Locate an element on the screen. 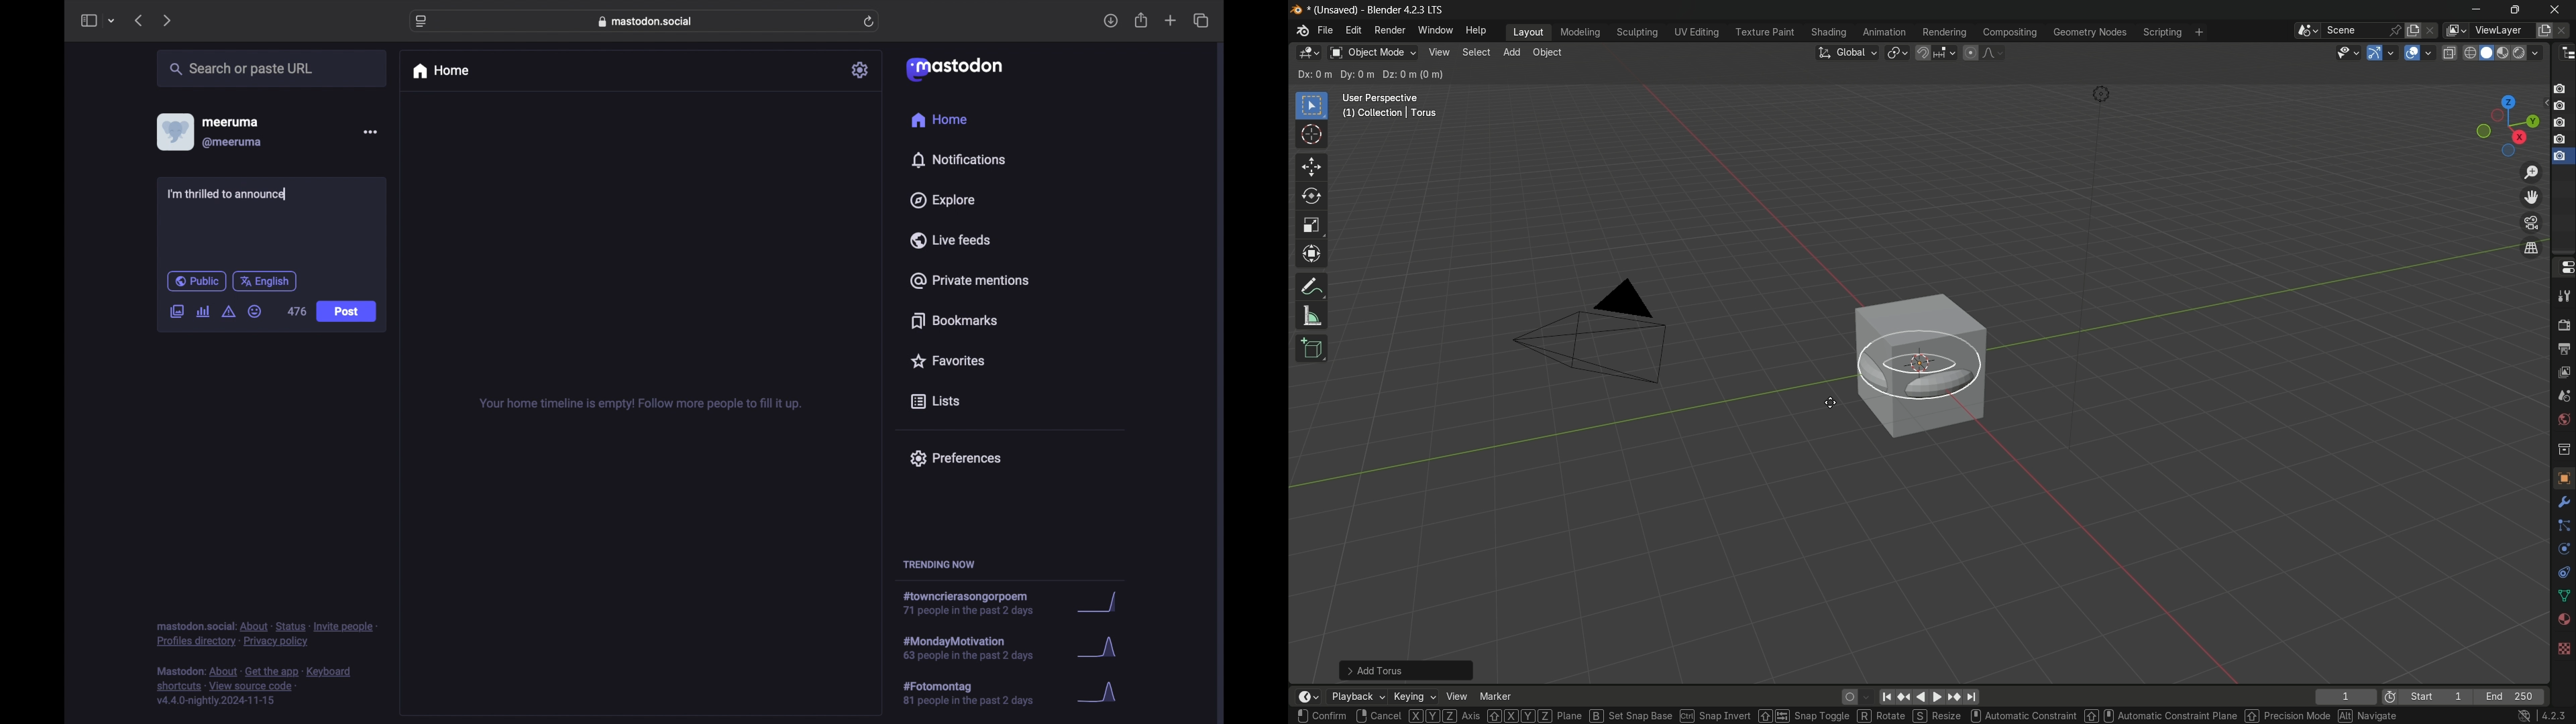 The height and width of the screenshot is (728, 2576). show gizmo is located at coordinates (2375, 53).